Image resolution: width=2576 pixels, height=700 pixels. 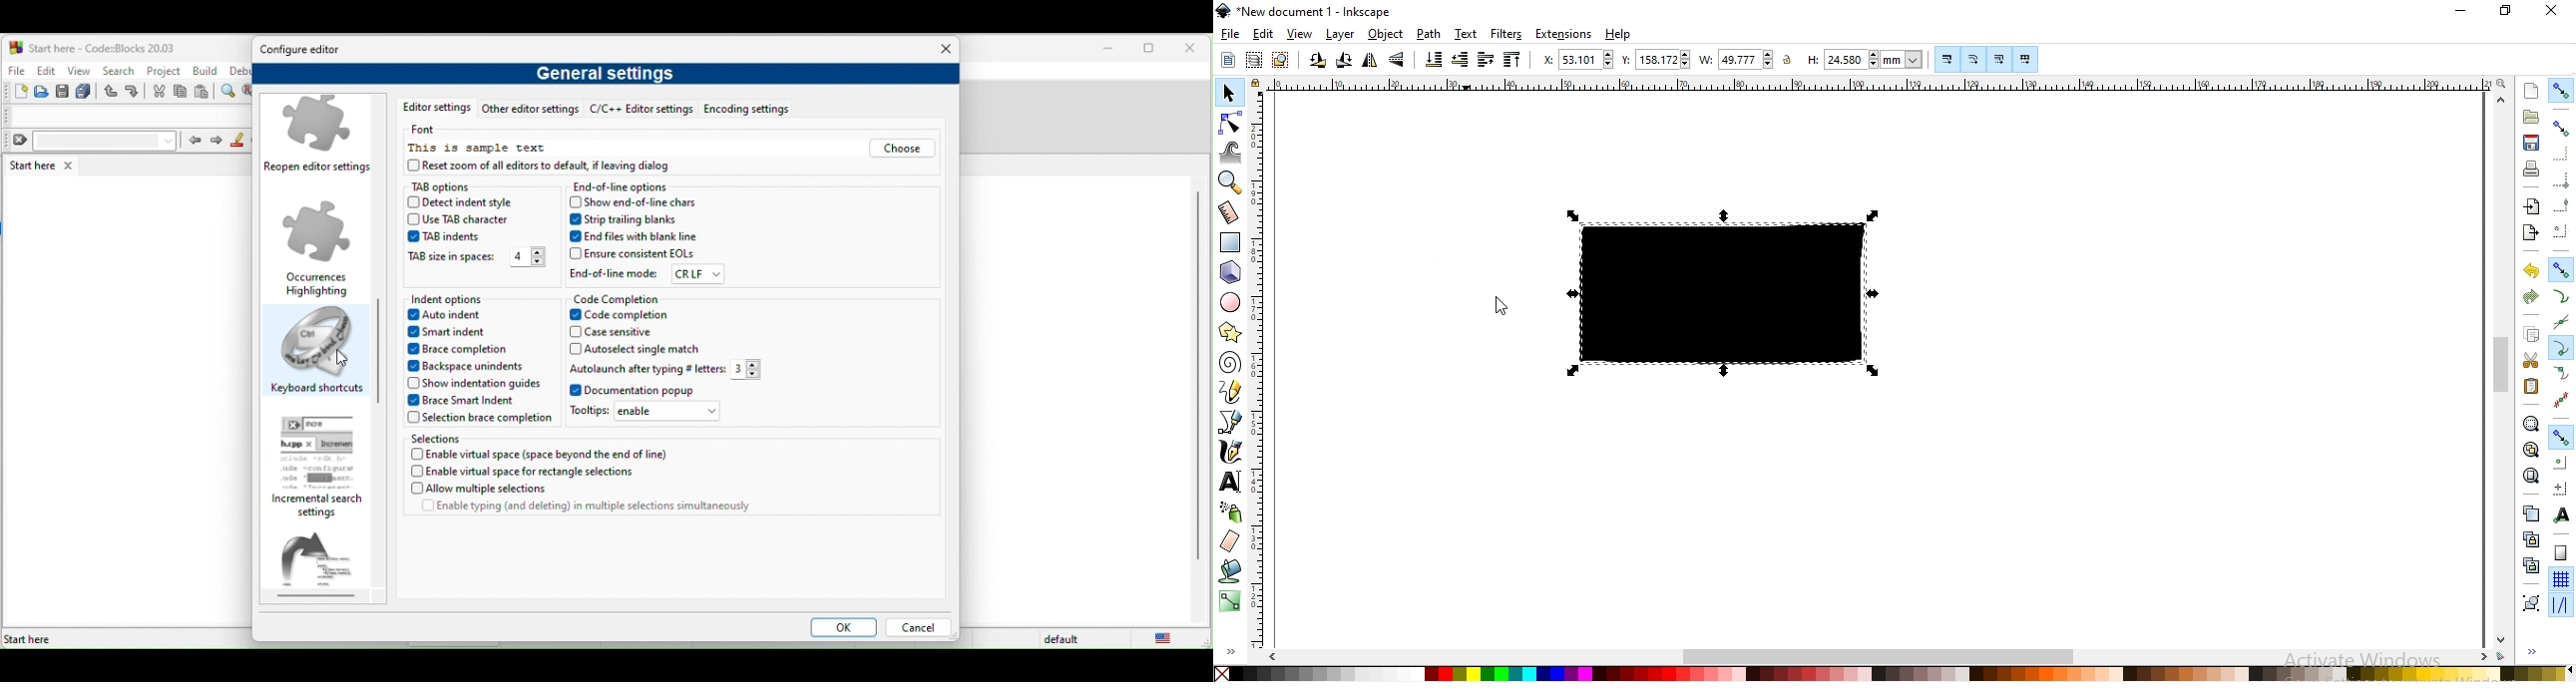 What do you see at coordinates (455, 333) in the screenshot?
I see `smart indent` at bounding box center [455, 333].